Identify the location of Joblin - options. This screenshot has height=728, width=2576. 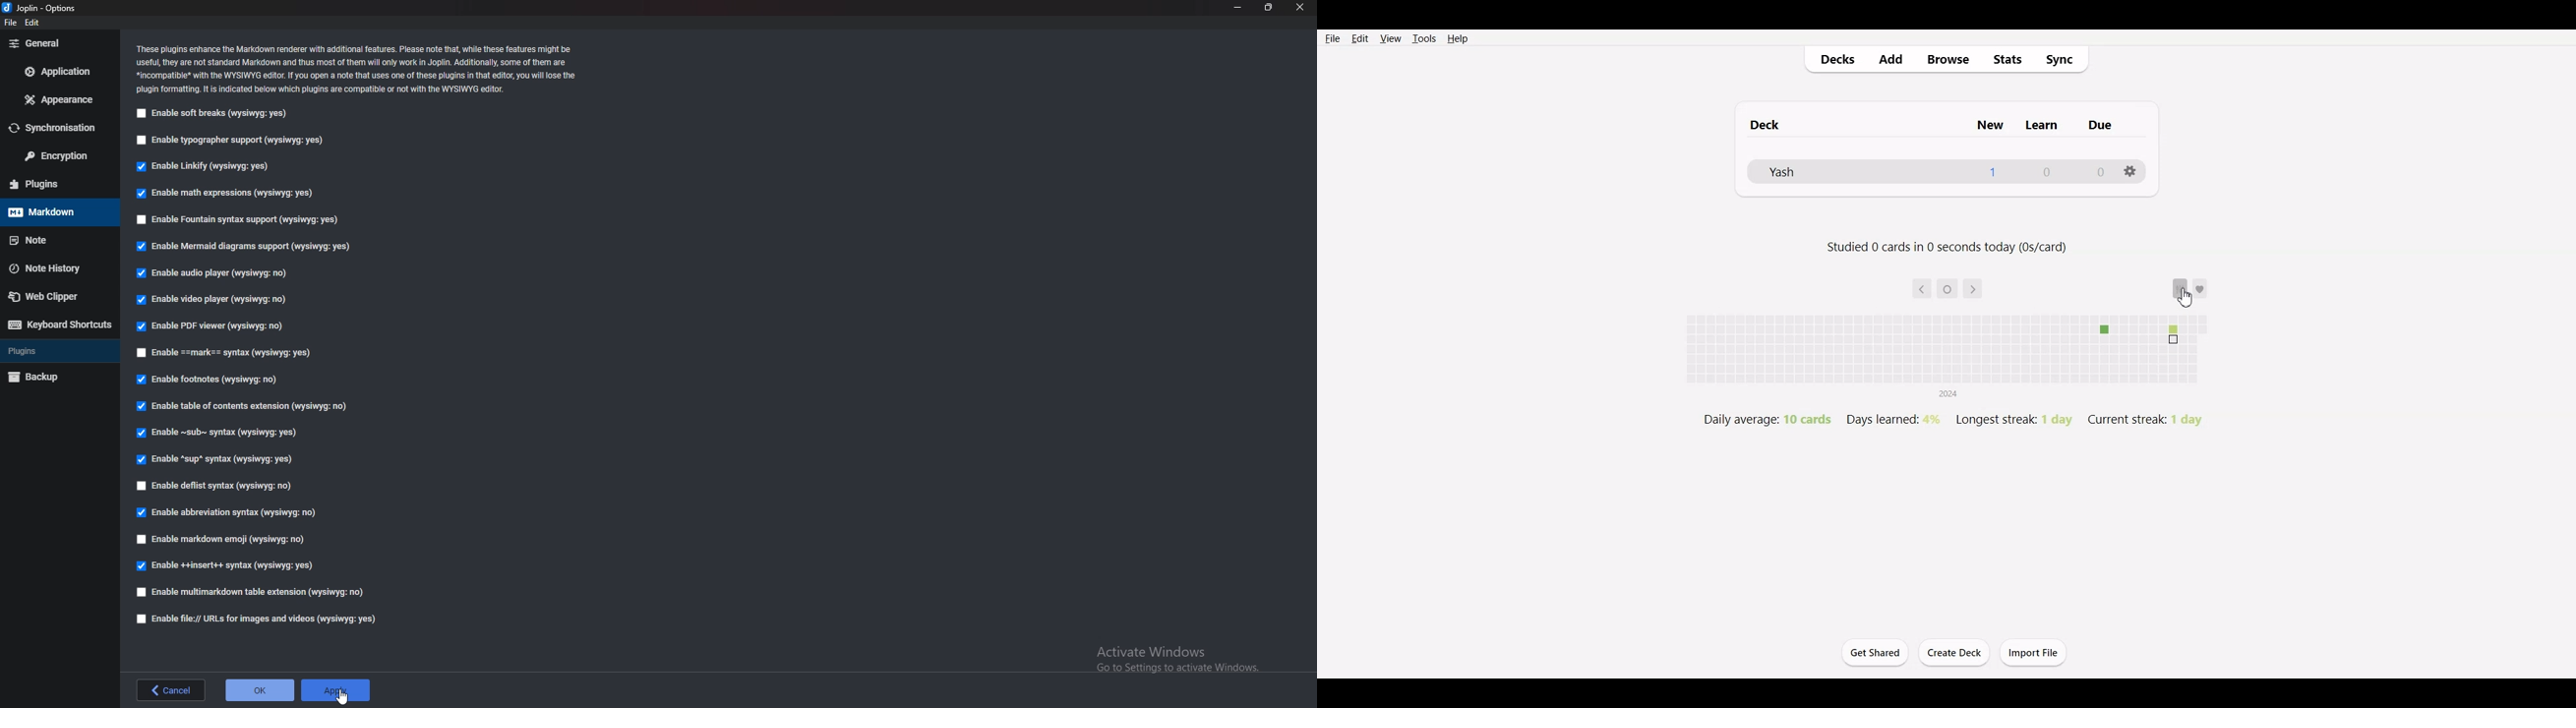
(47, 8).